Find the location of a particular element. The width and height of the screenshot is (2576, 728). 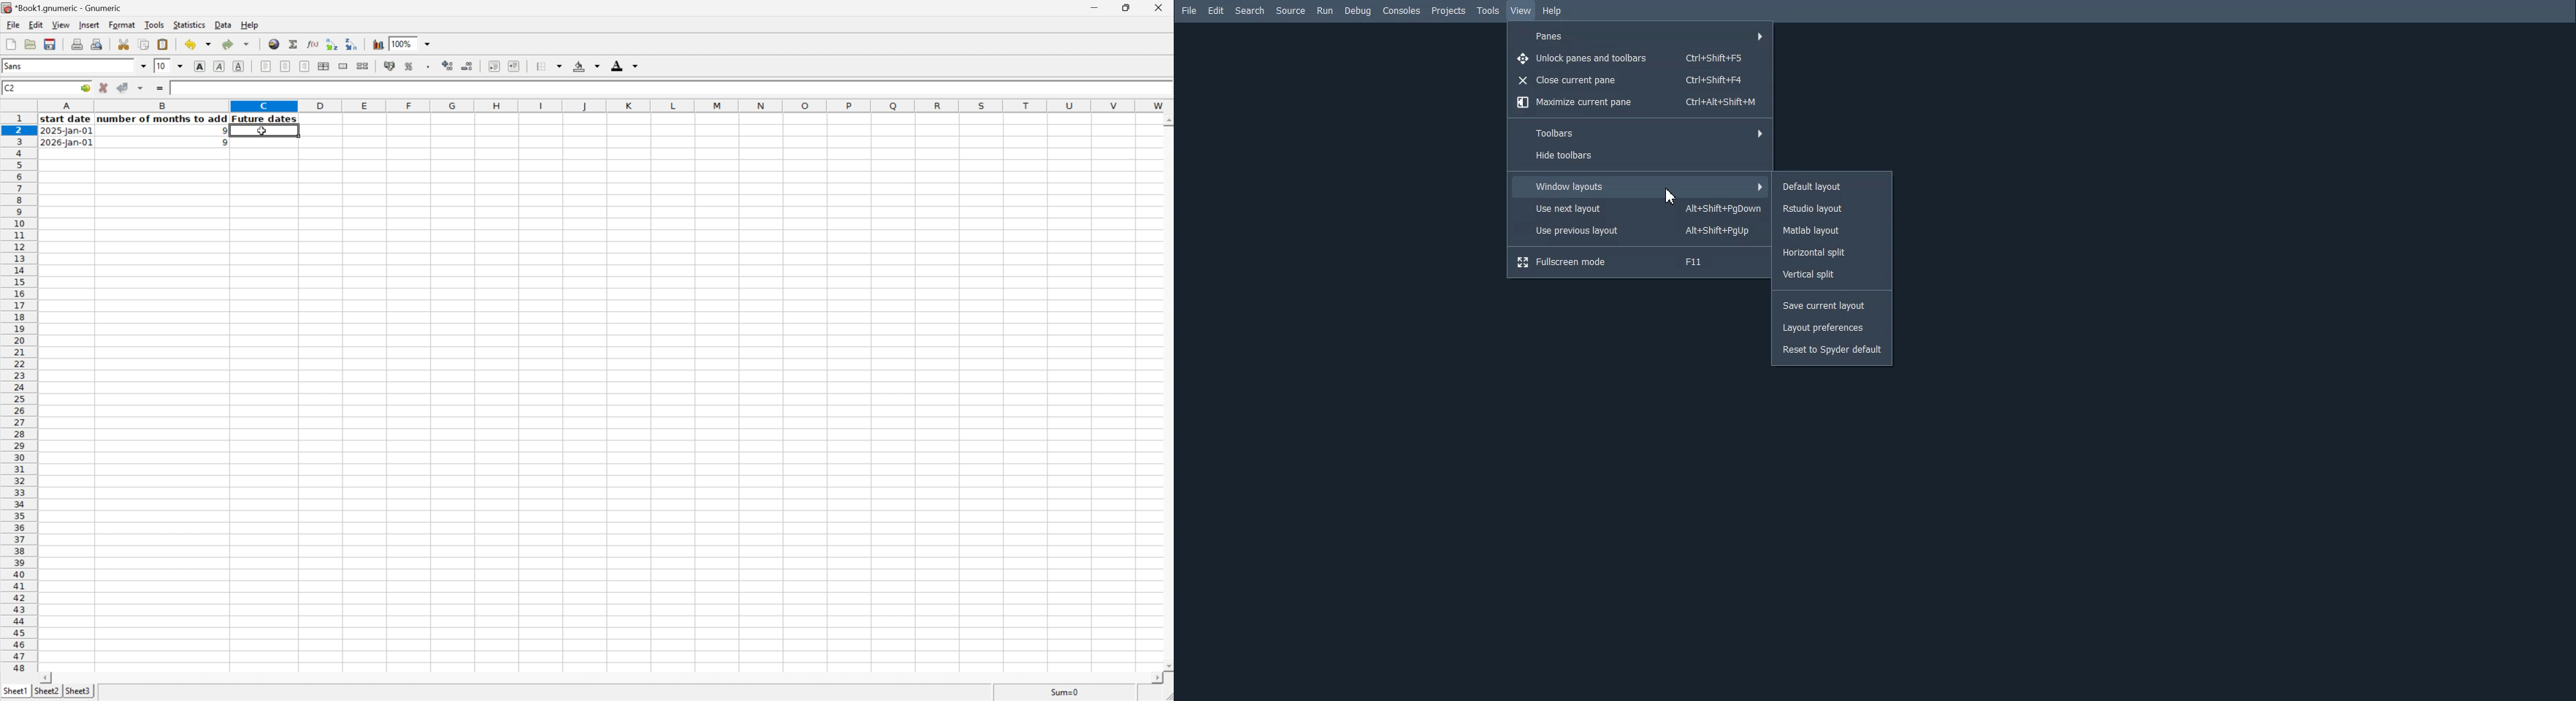

Layout preferences is located at coordinates (1832, 328).